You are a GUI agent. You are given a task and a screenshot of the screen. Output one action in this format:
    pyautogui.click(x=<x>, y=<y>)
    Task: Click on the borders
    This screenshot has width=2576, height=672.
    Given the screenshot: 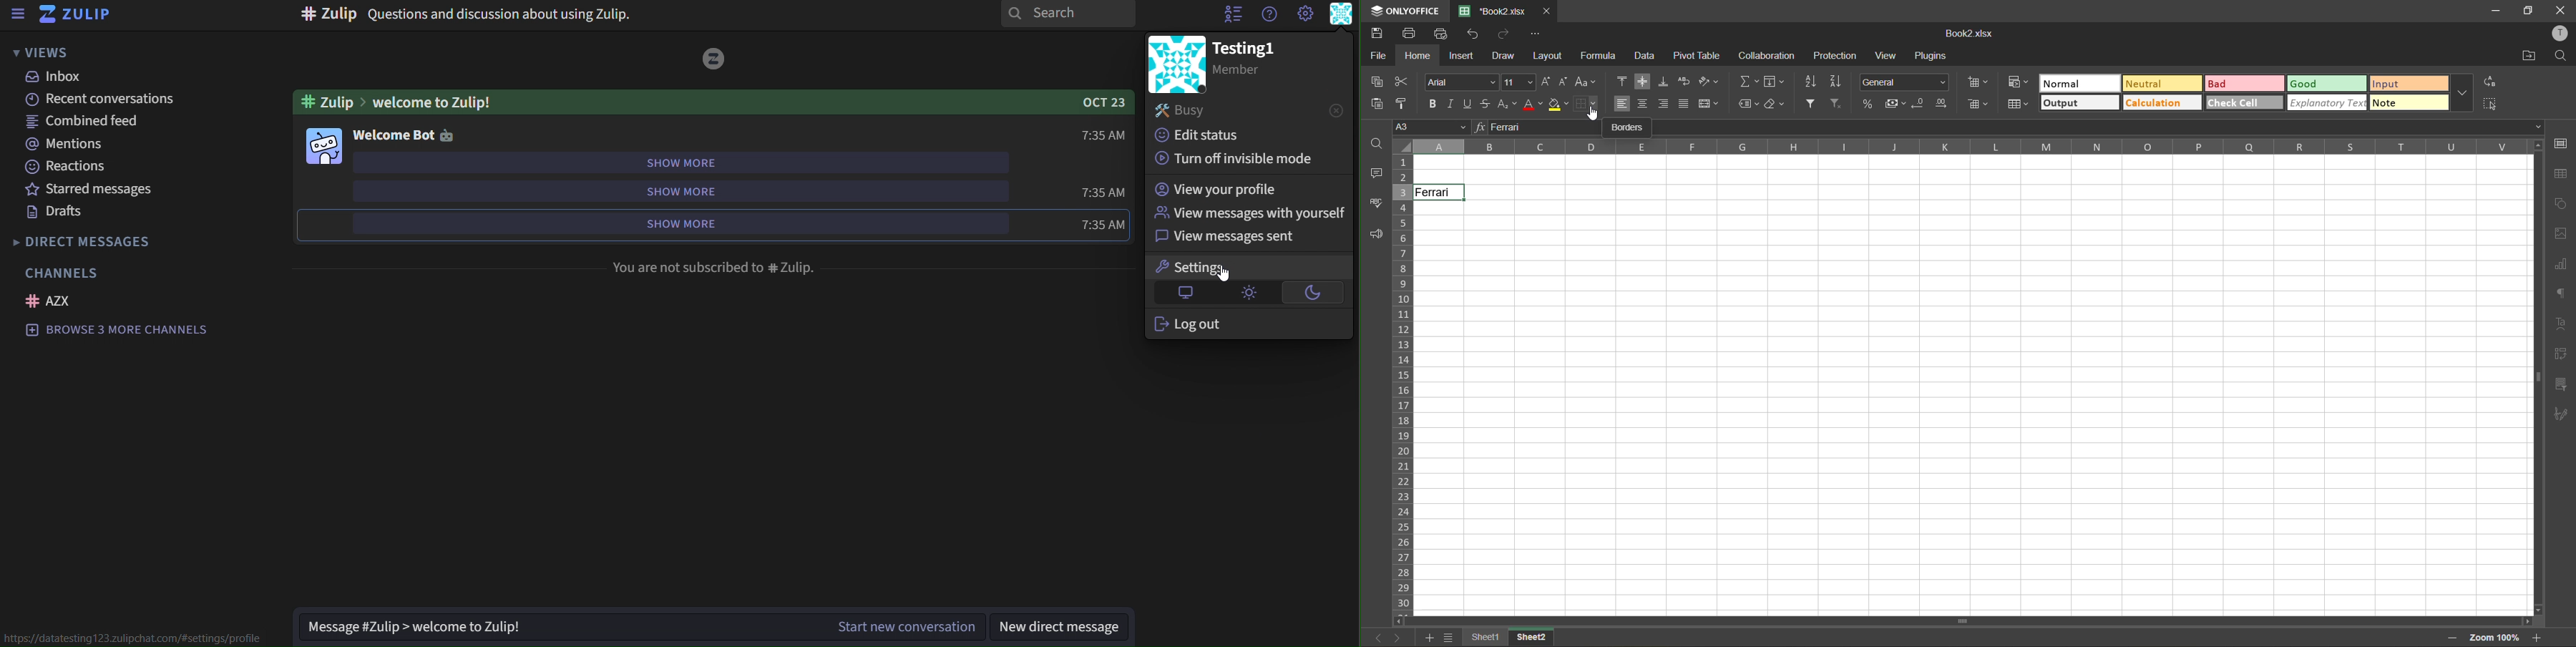 What is the action you would take?
    pyautogui.click(x=1587, y=103)
    